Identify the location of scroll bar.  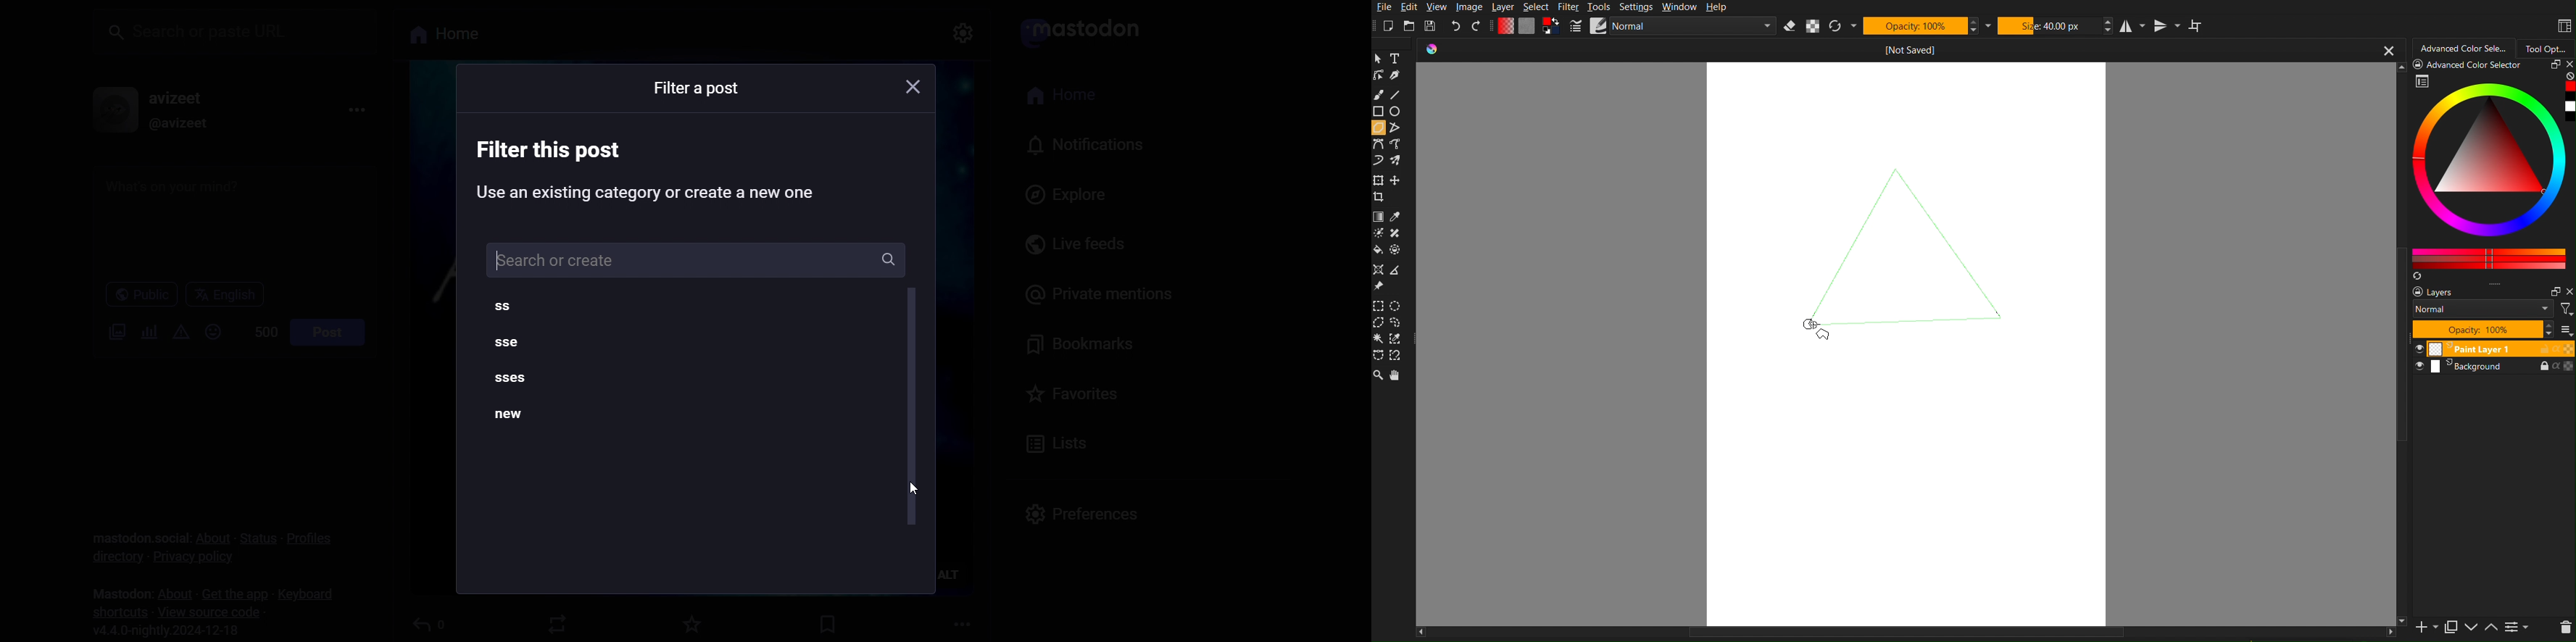
(911, 407).